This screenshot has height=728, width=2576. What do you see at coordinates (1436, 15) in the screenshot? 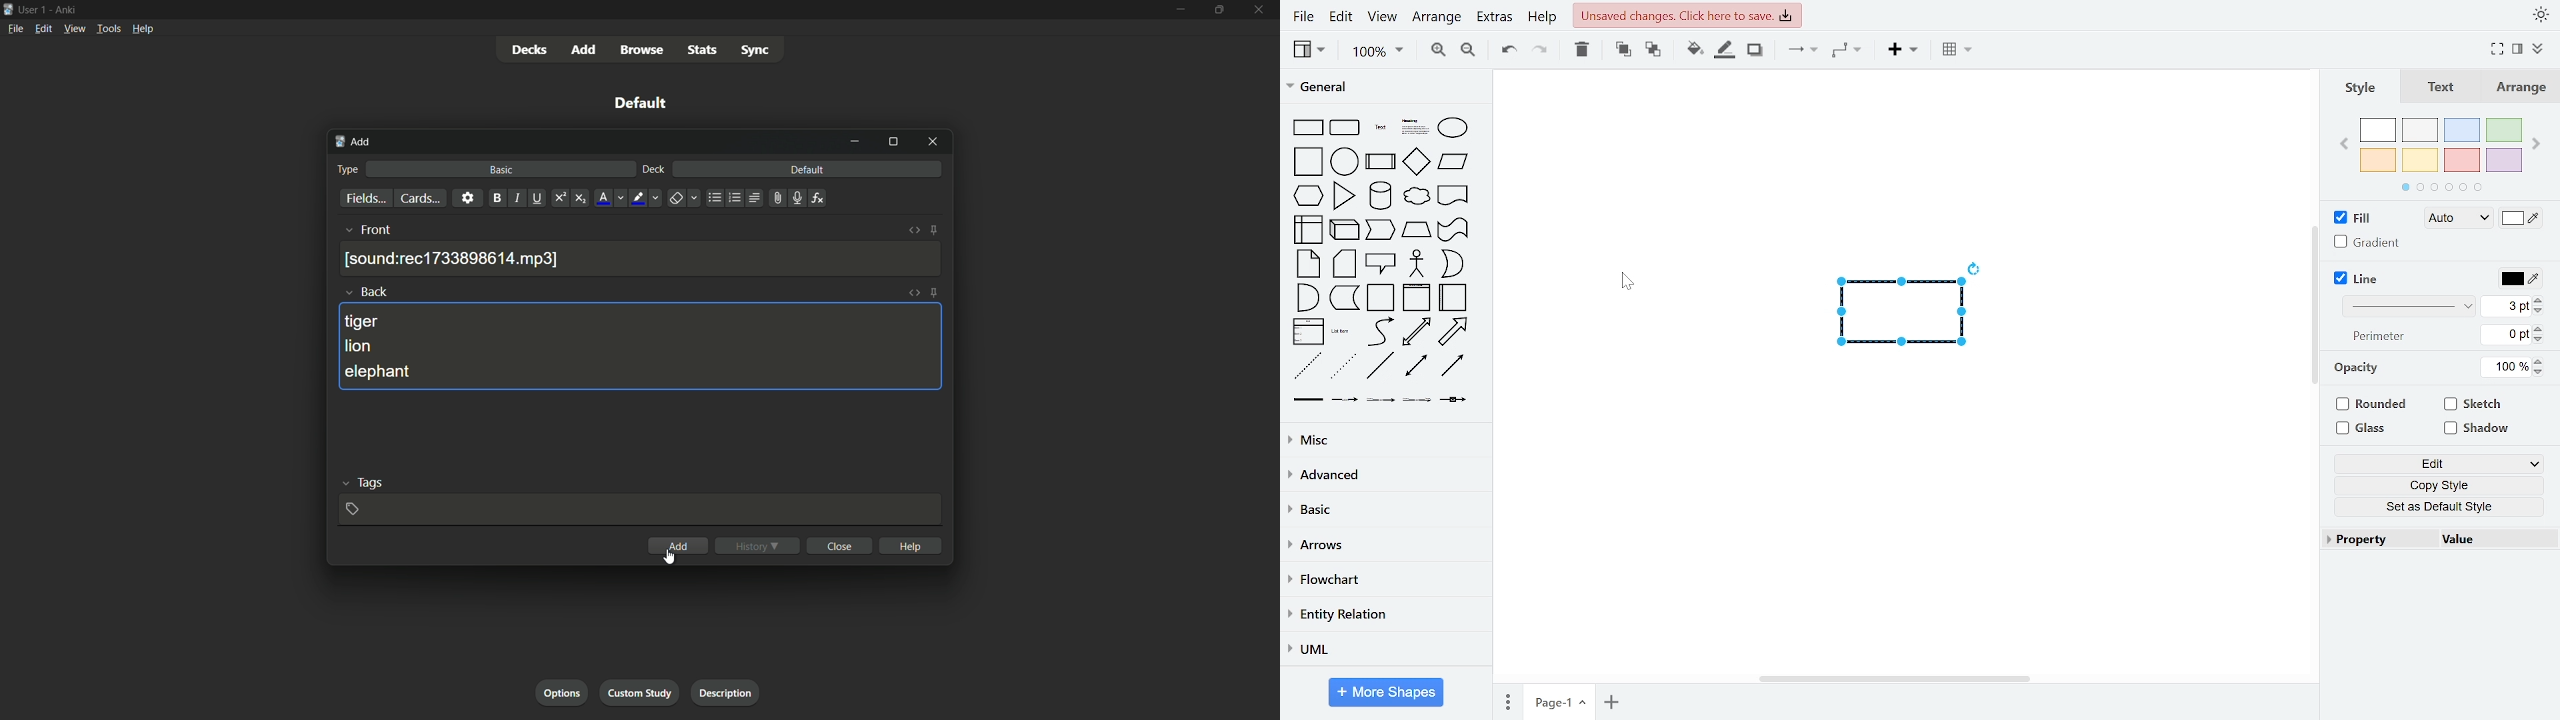
I see `arrange` at bounding box center [1436, 15].